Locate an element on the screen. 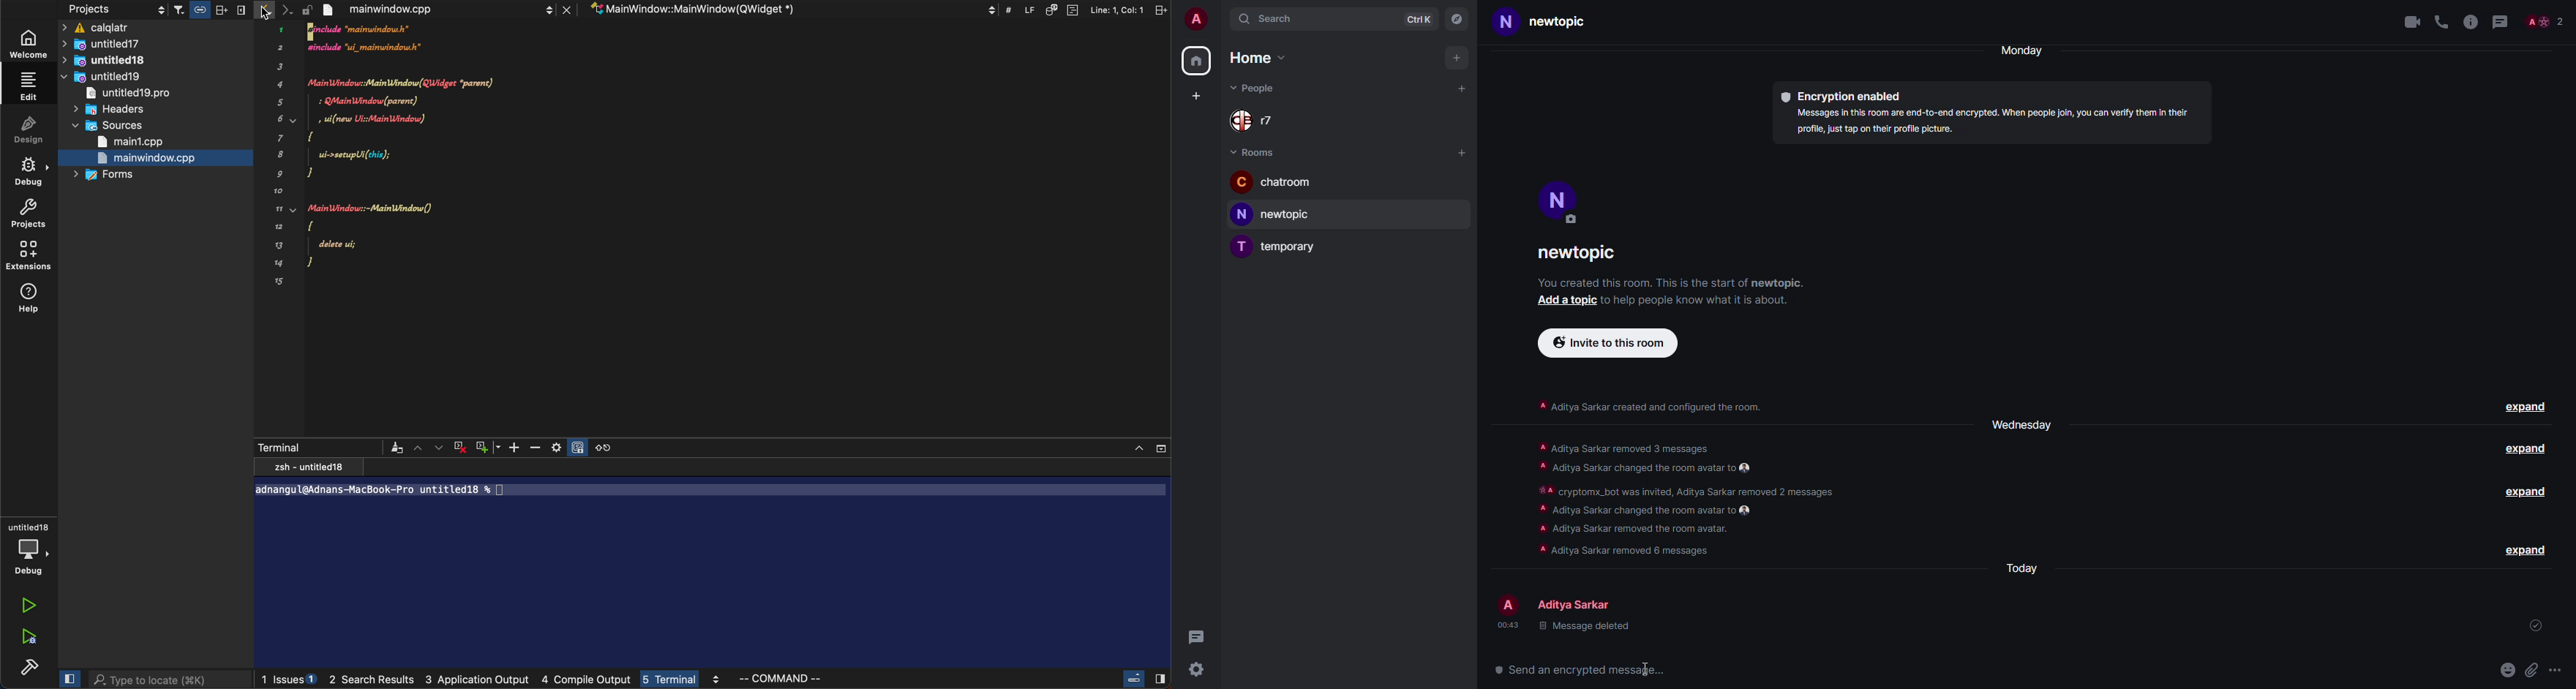 This screenshot has height=700, width=2576. room is located at coordinates (1553, 22).